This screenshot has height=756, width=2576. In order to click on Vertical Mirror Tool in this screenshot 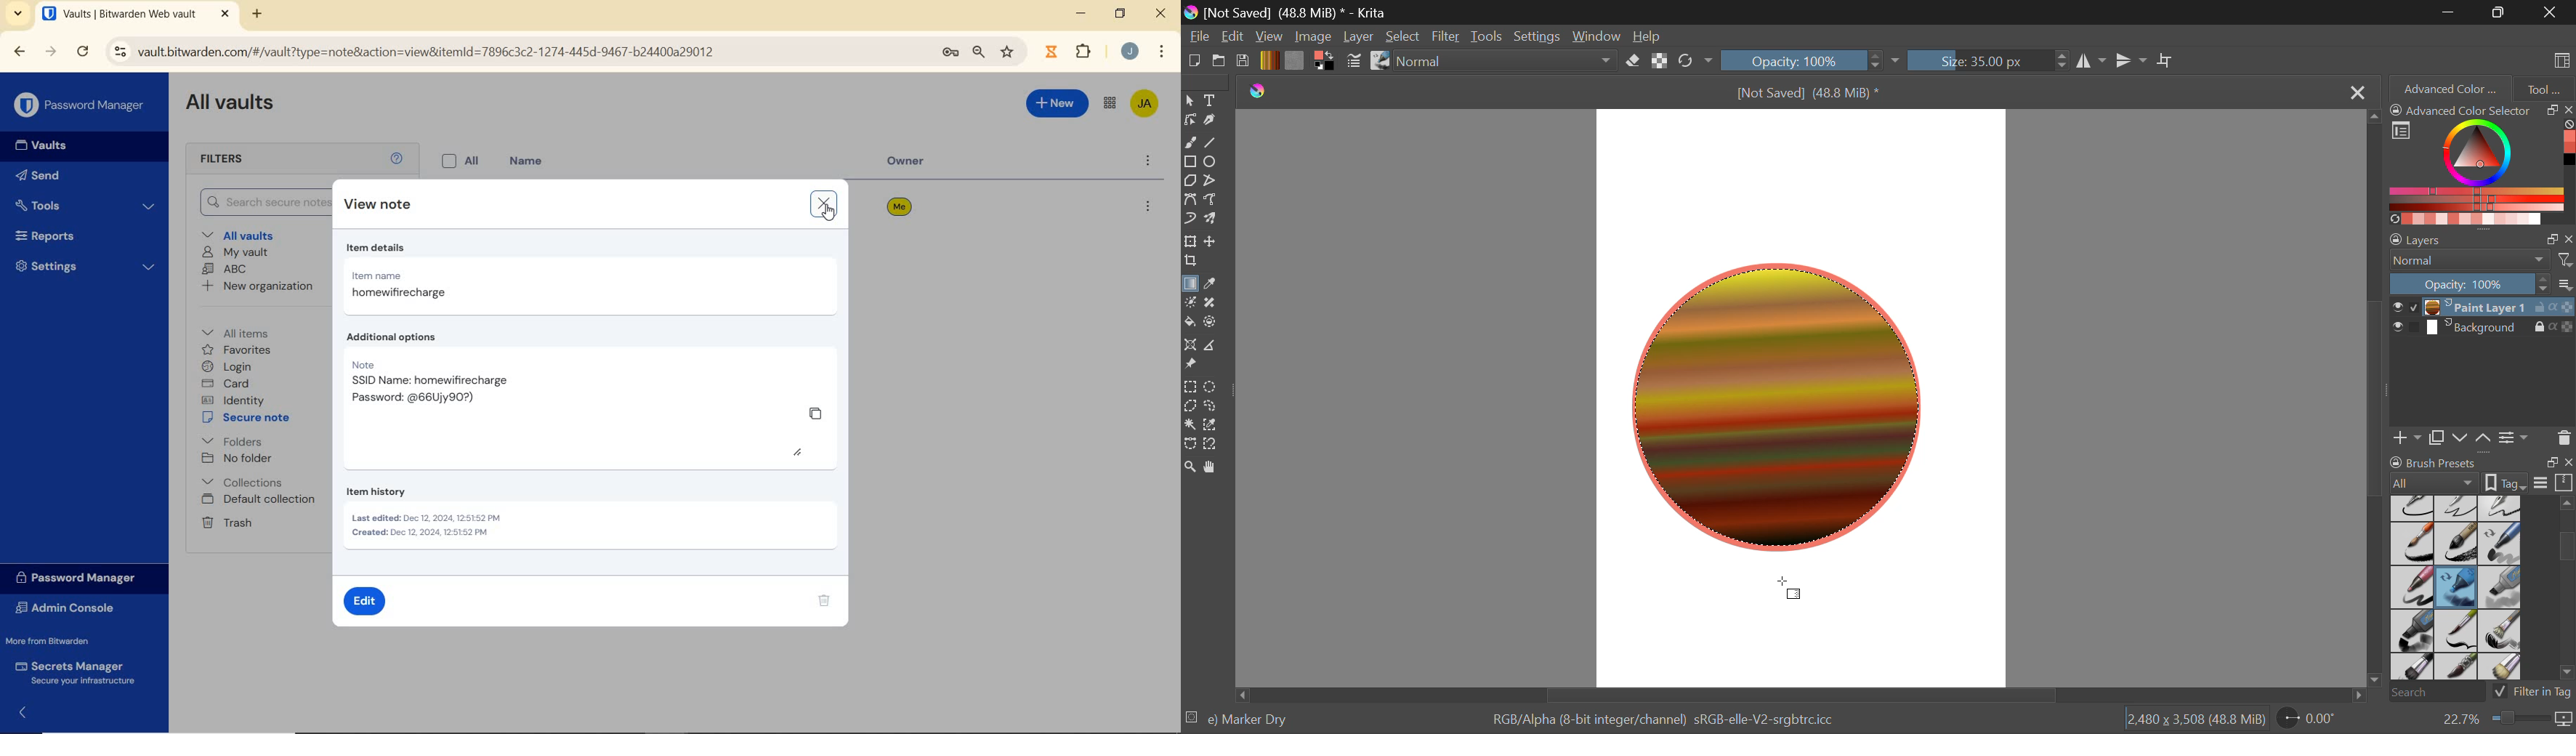, I will do `click(2131, 61)`.